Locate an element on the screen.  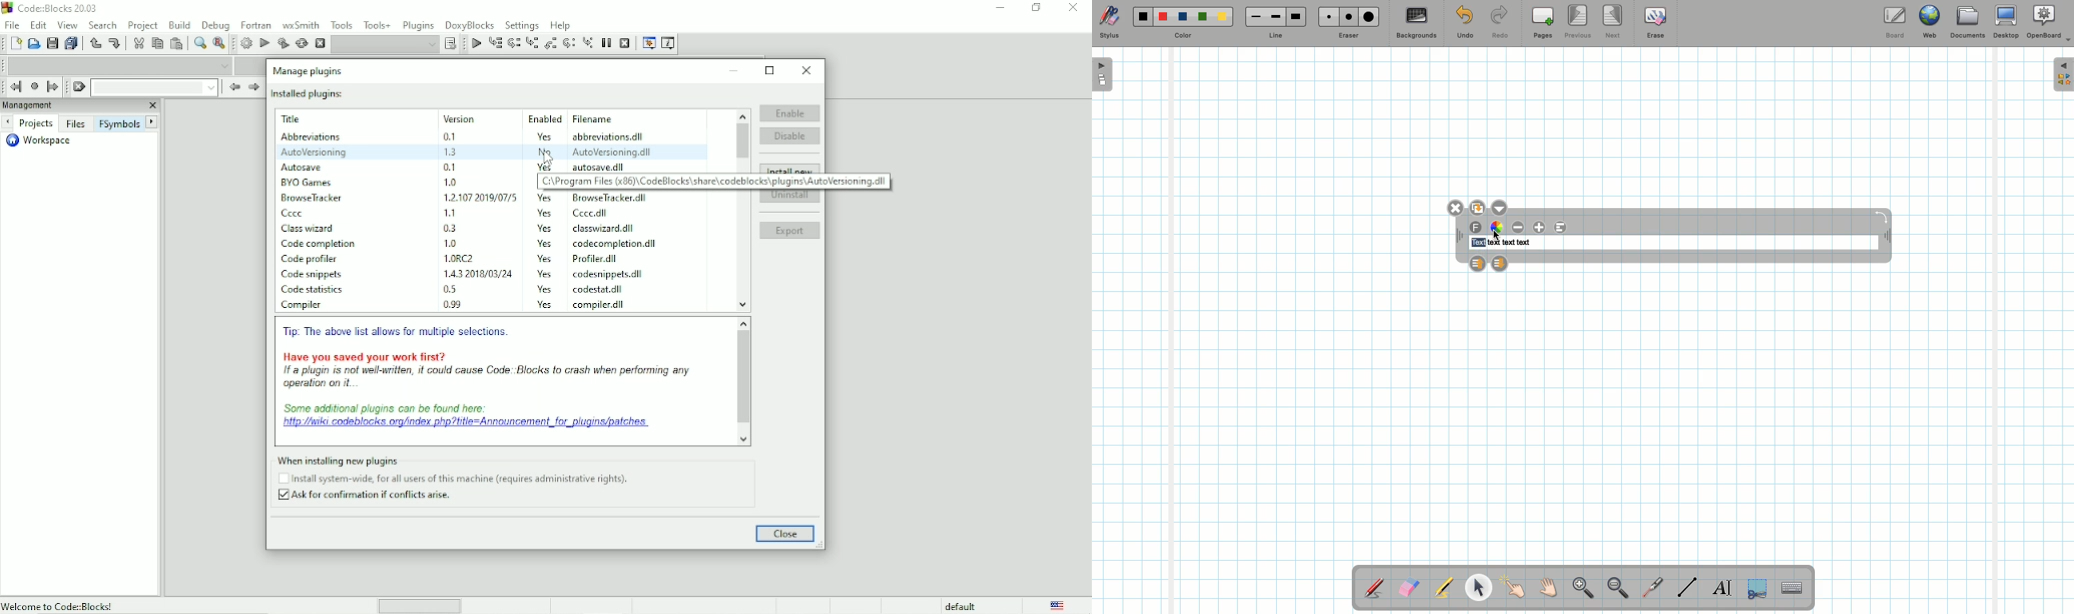
bar is located at coordinates (420, 607).